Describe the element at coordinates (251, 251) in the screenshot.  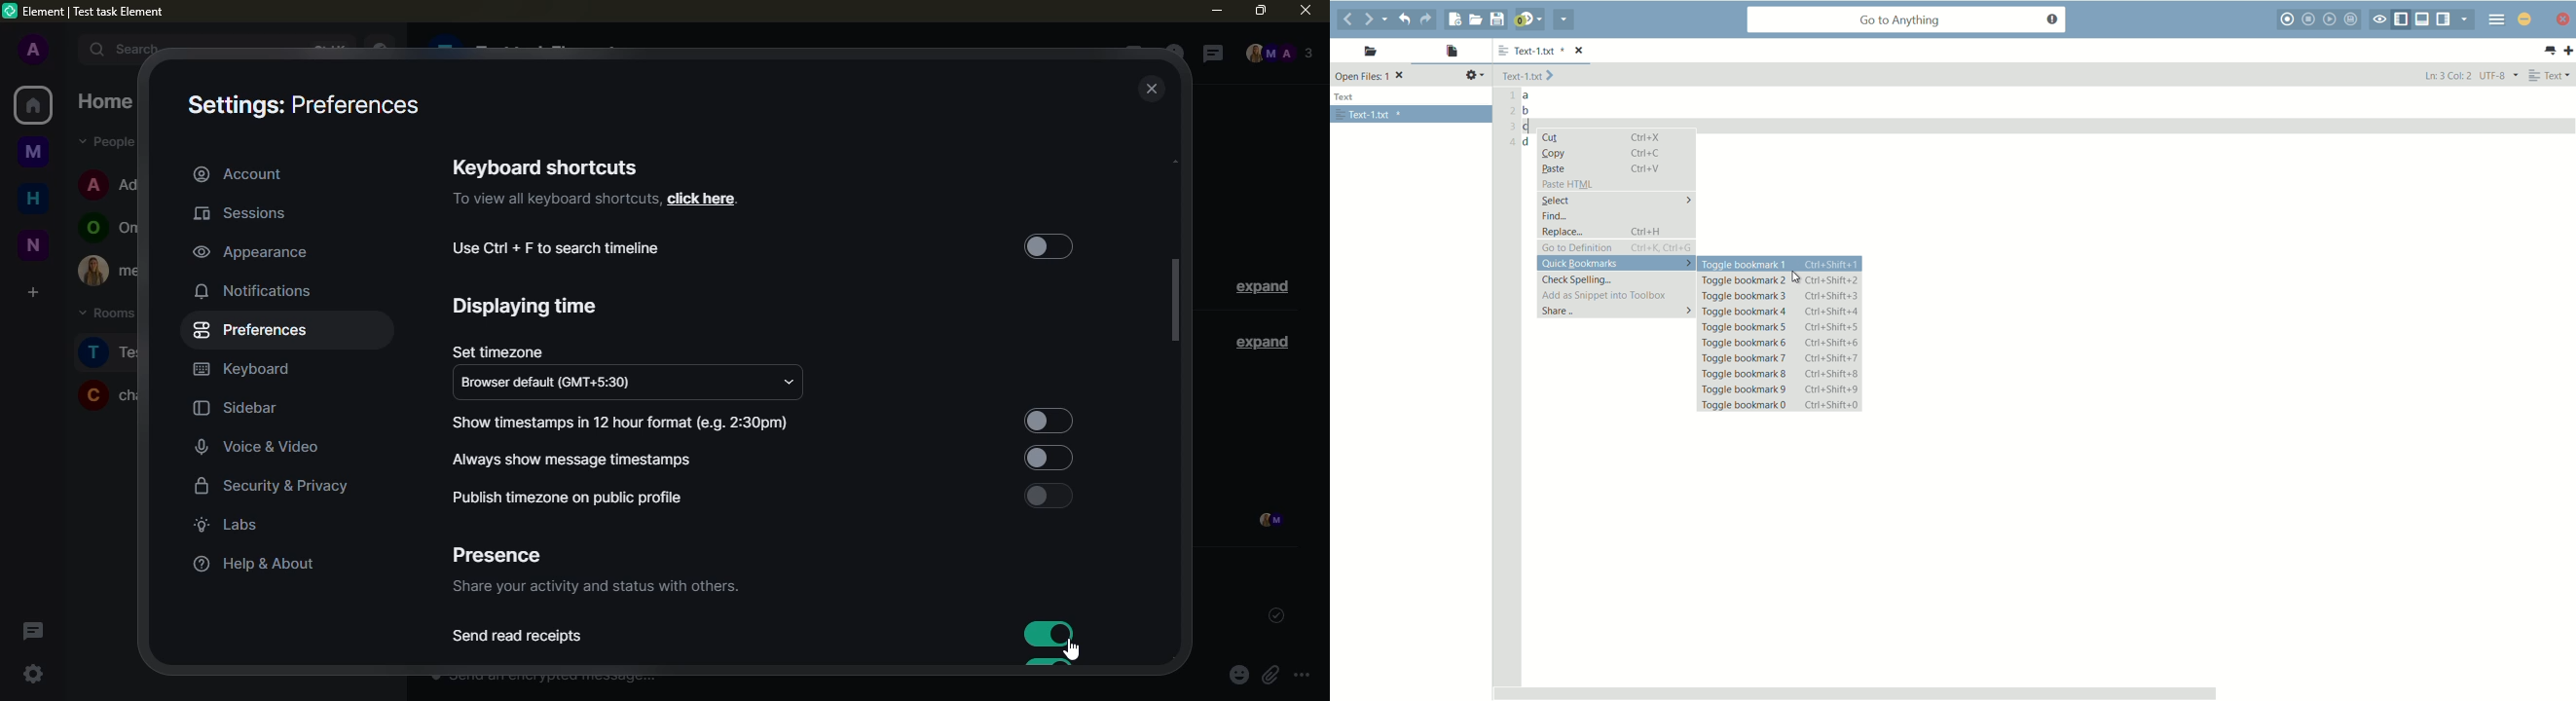
I see `appearance` at that location.